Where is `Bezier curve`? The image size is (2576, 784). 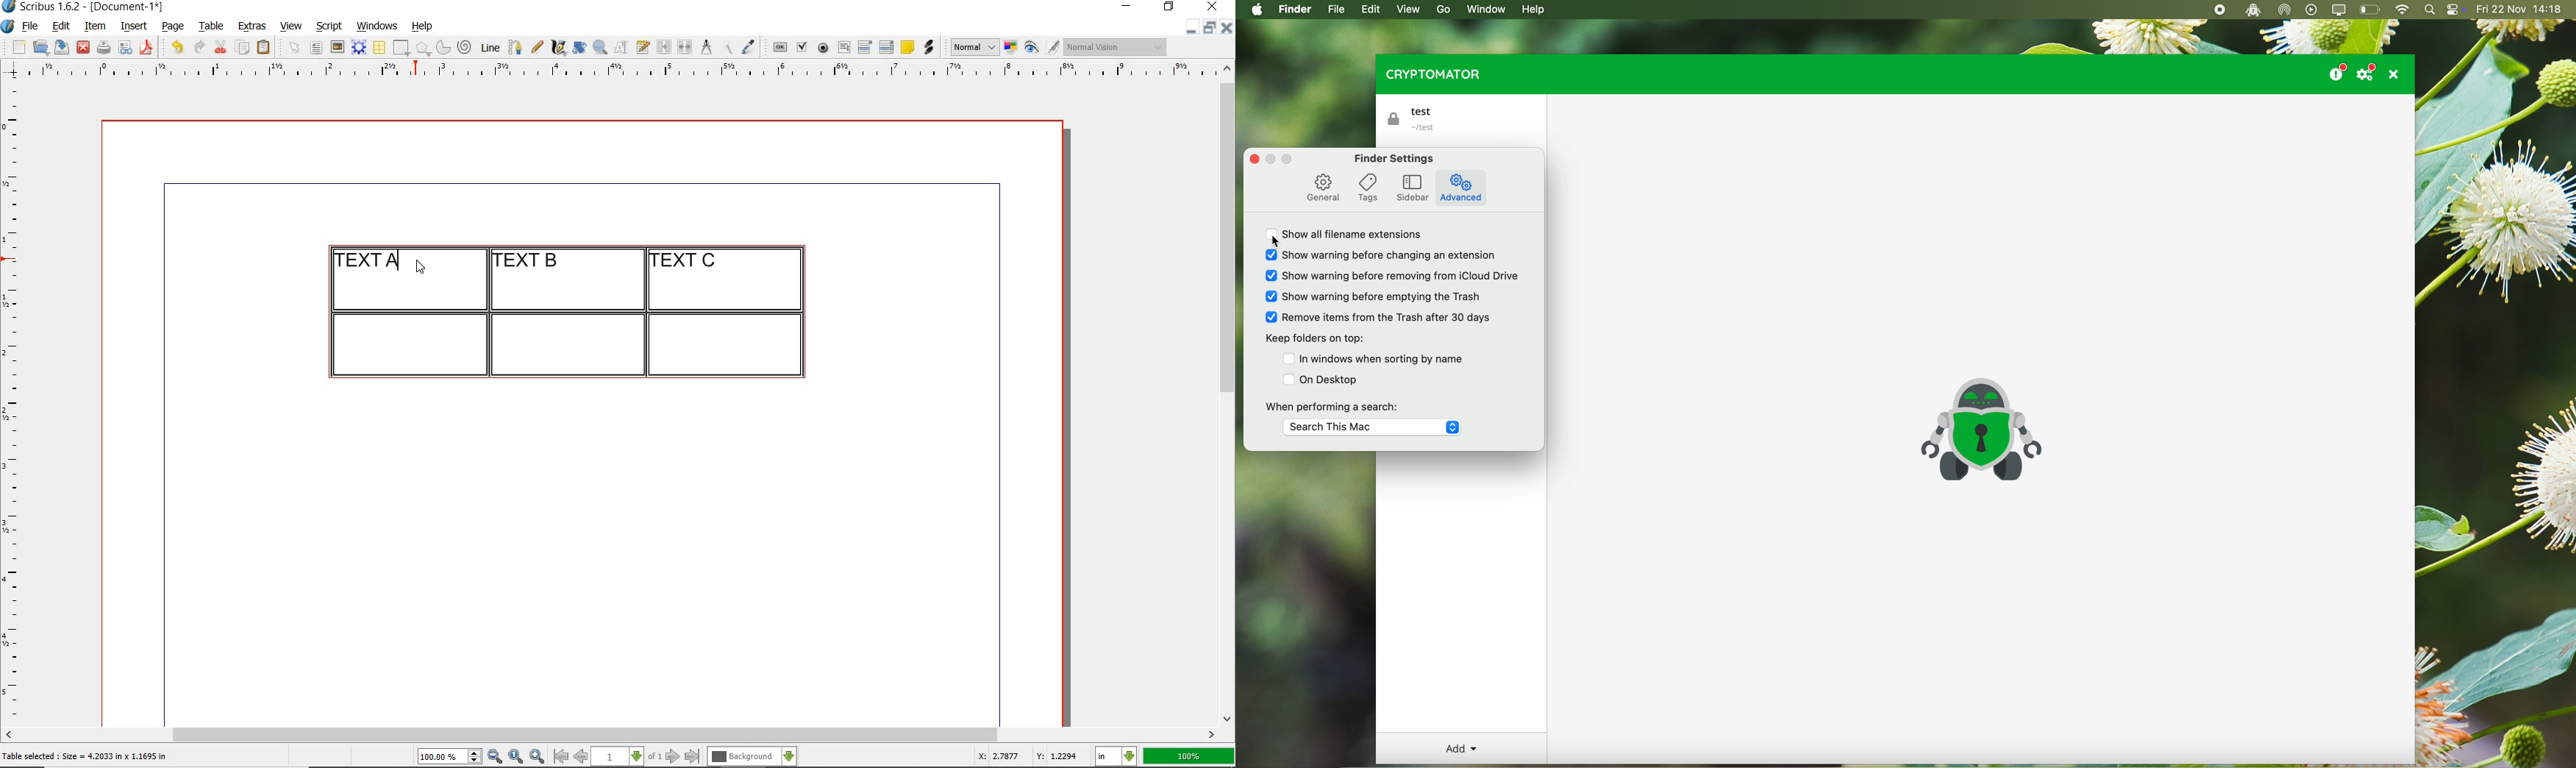
Bezier curve is located at coordinates (514, 47).